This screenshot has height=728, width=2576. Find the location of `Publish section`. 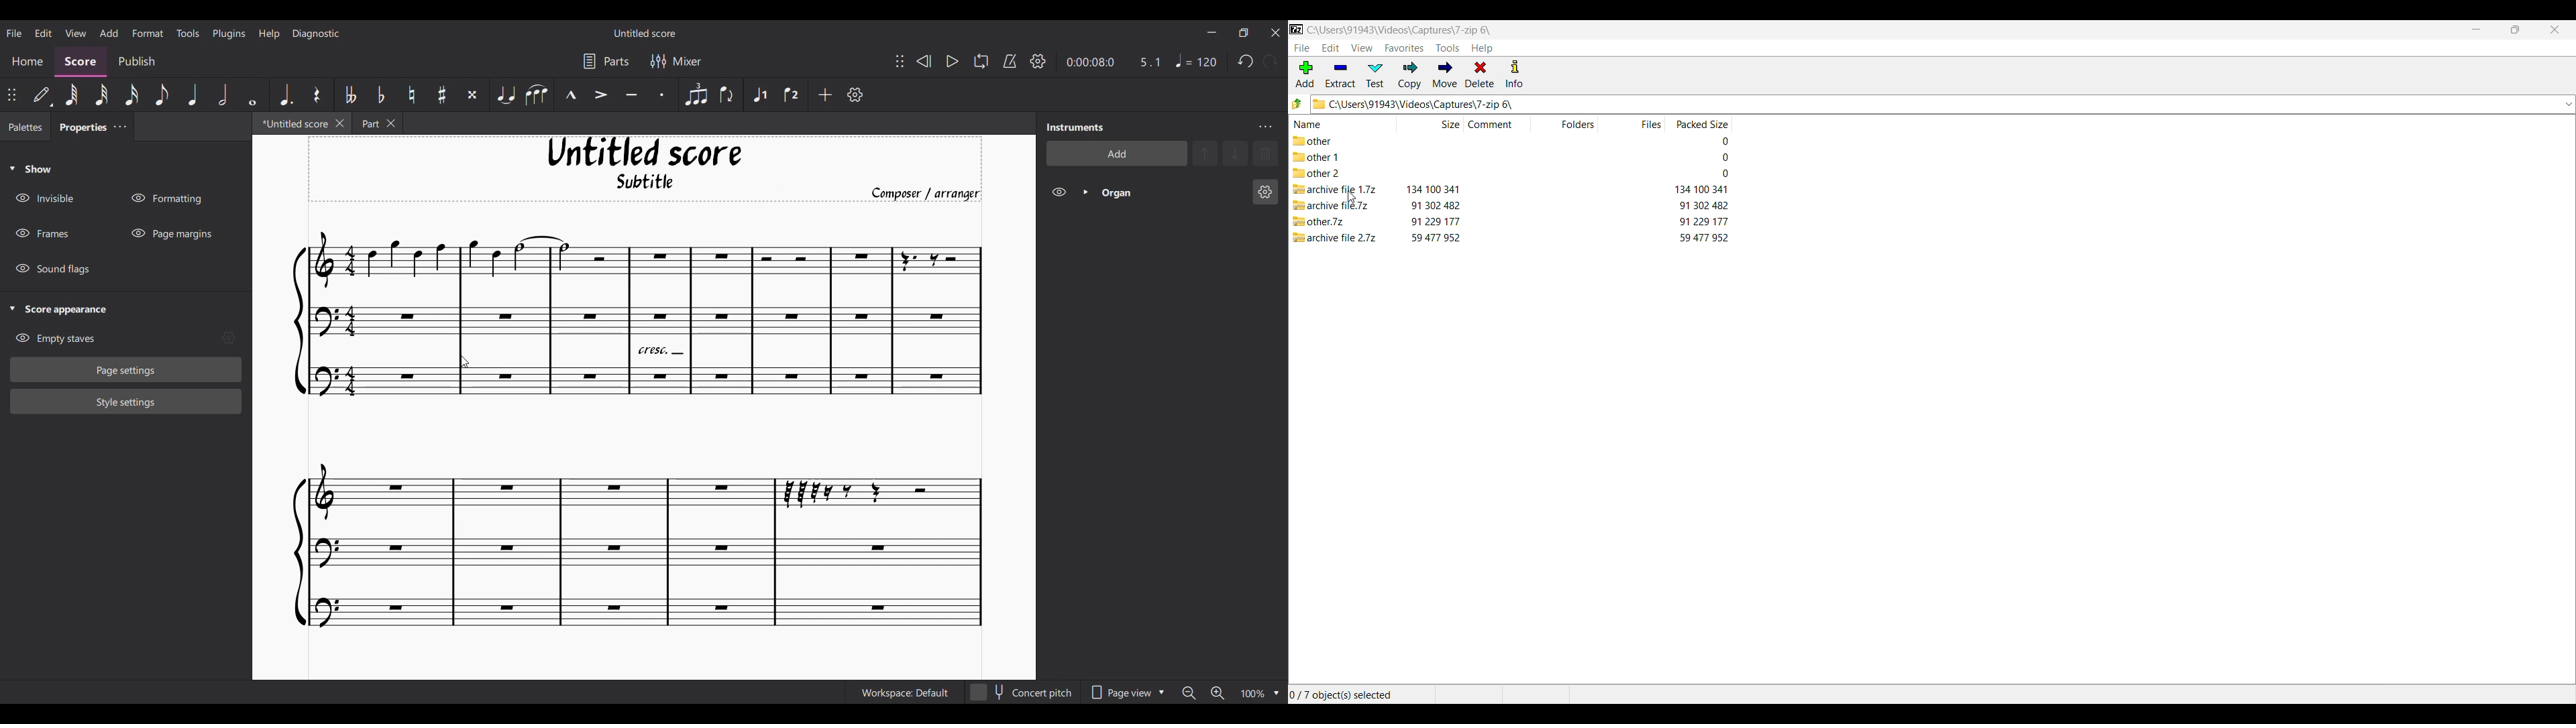

Publish section is located at coordinates (136, 62).